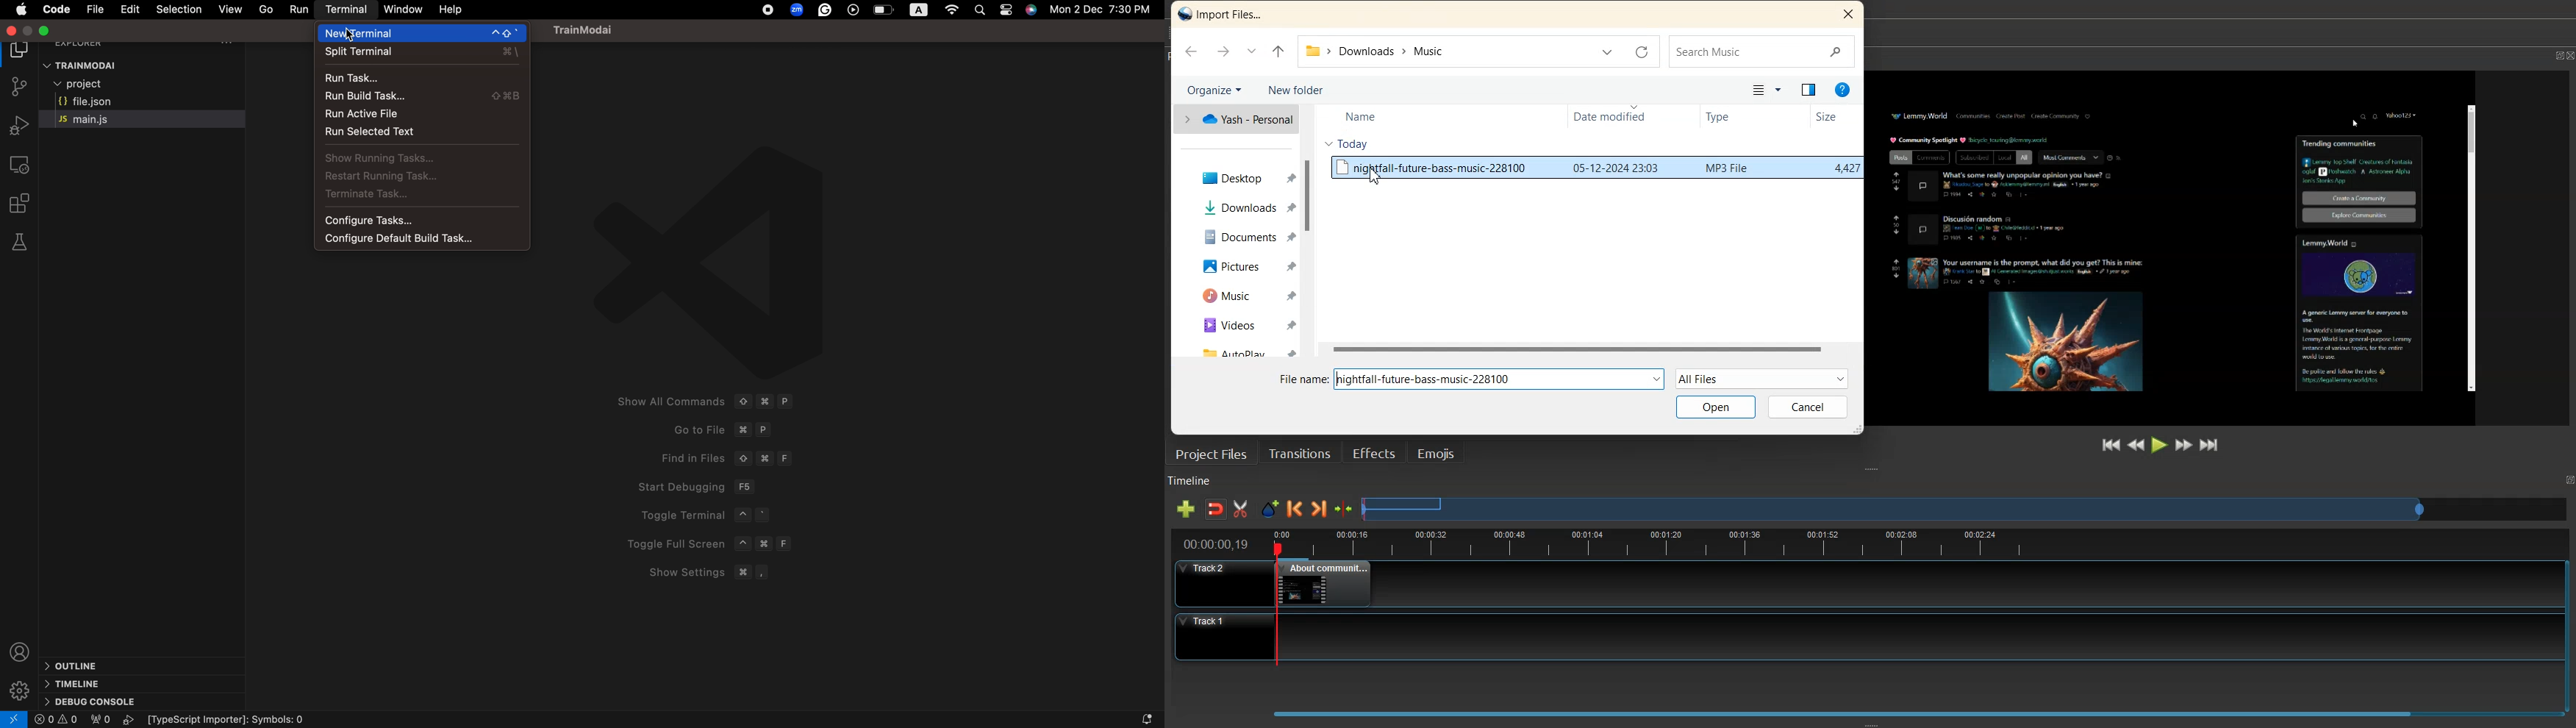 Image resolution: width=2576 pixels, height=728 pixels. Describe the element at coordinates (1234, 237) in the screenshot. I see `Documents` at that location.